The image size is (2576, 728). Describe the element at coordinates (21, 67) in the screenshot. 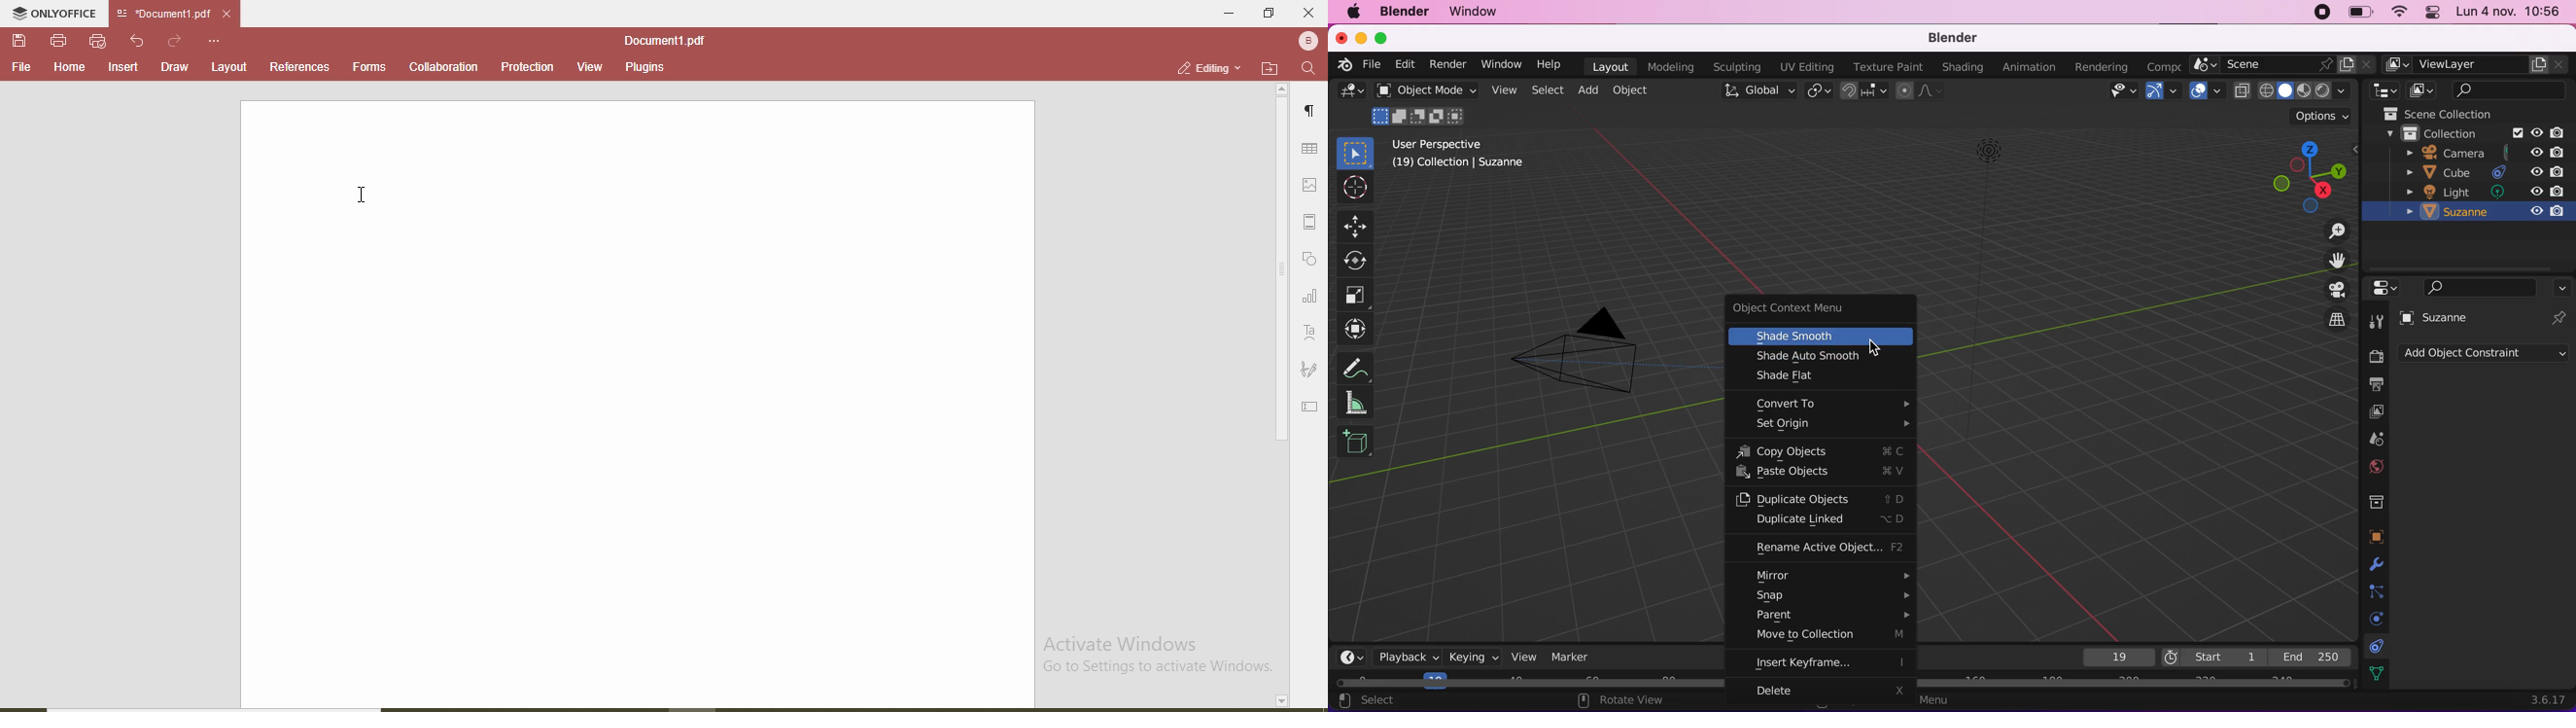

I see `file` at that location.